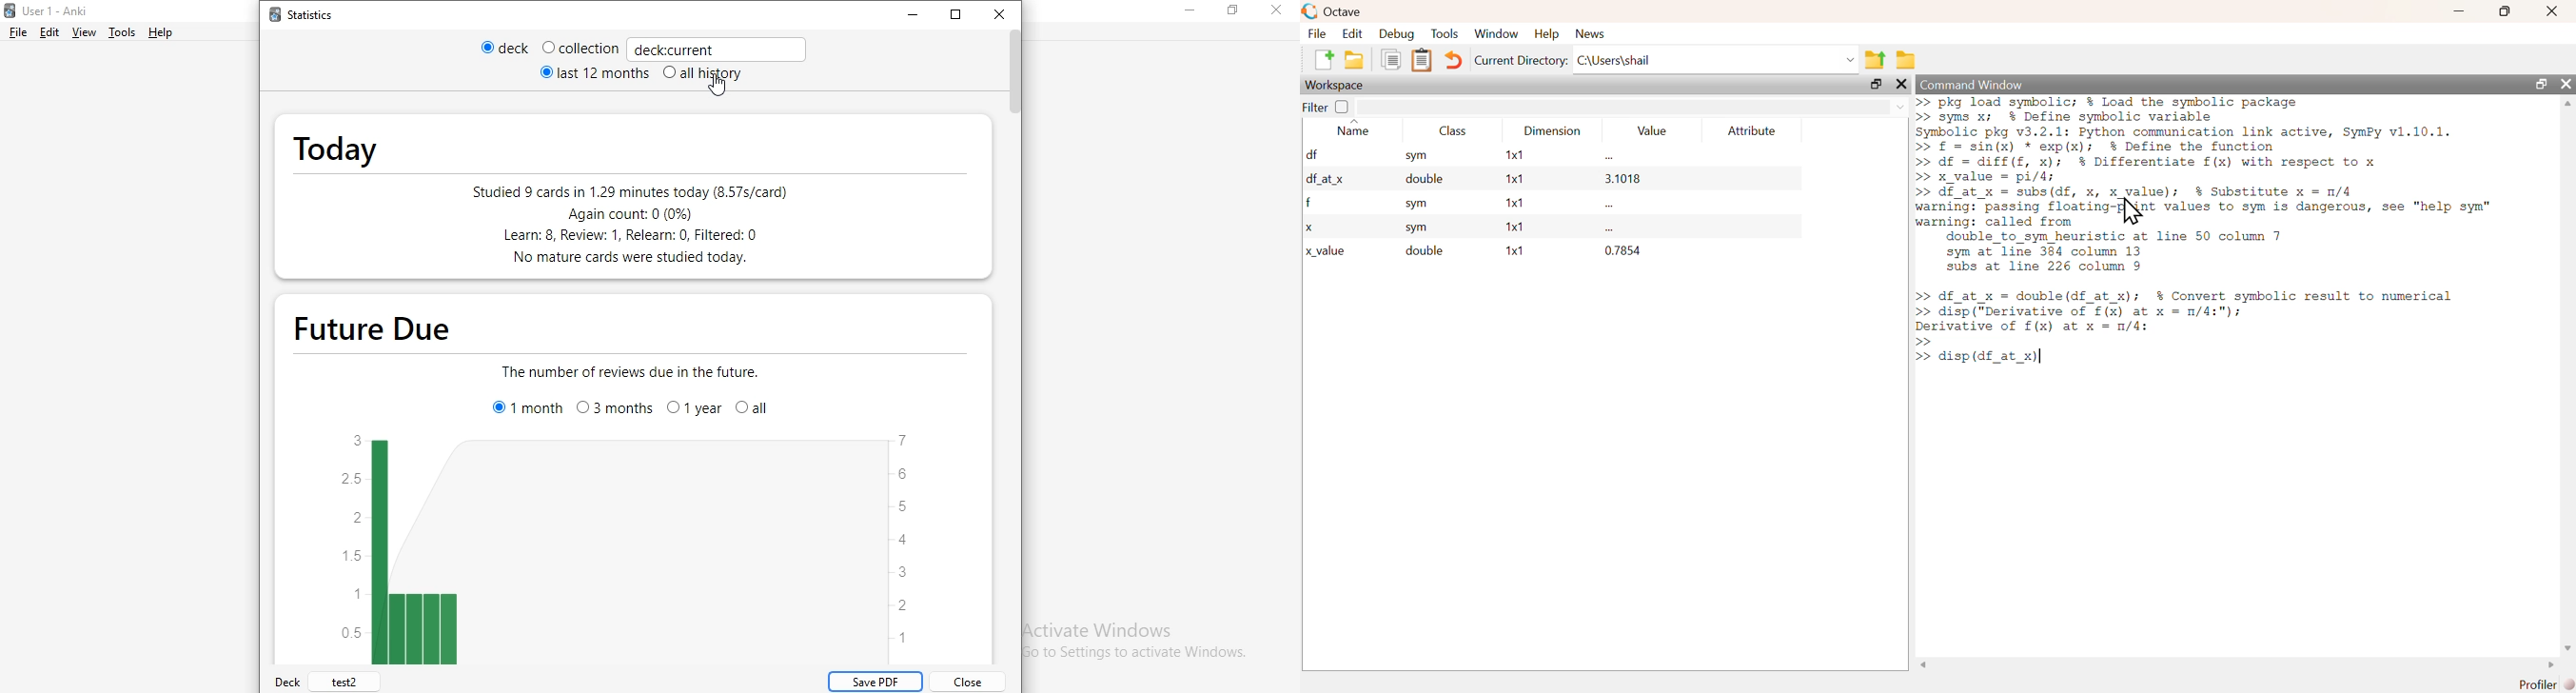 The image size is (2576, 700). Describe the element at coordinates (954, 15) in the screenshot. I see `restore` at that location.